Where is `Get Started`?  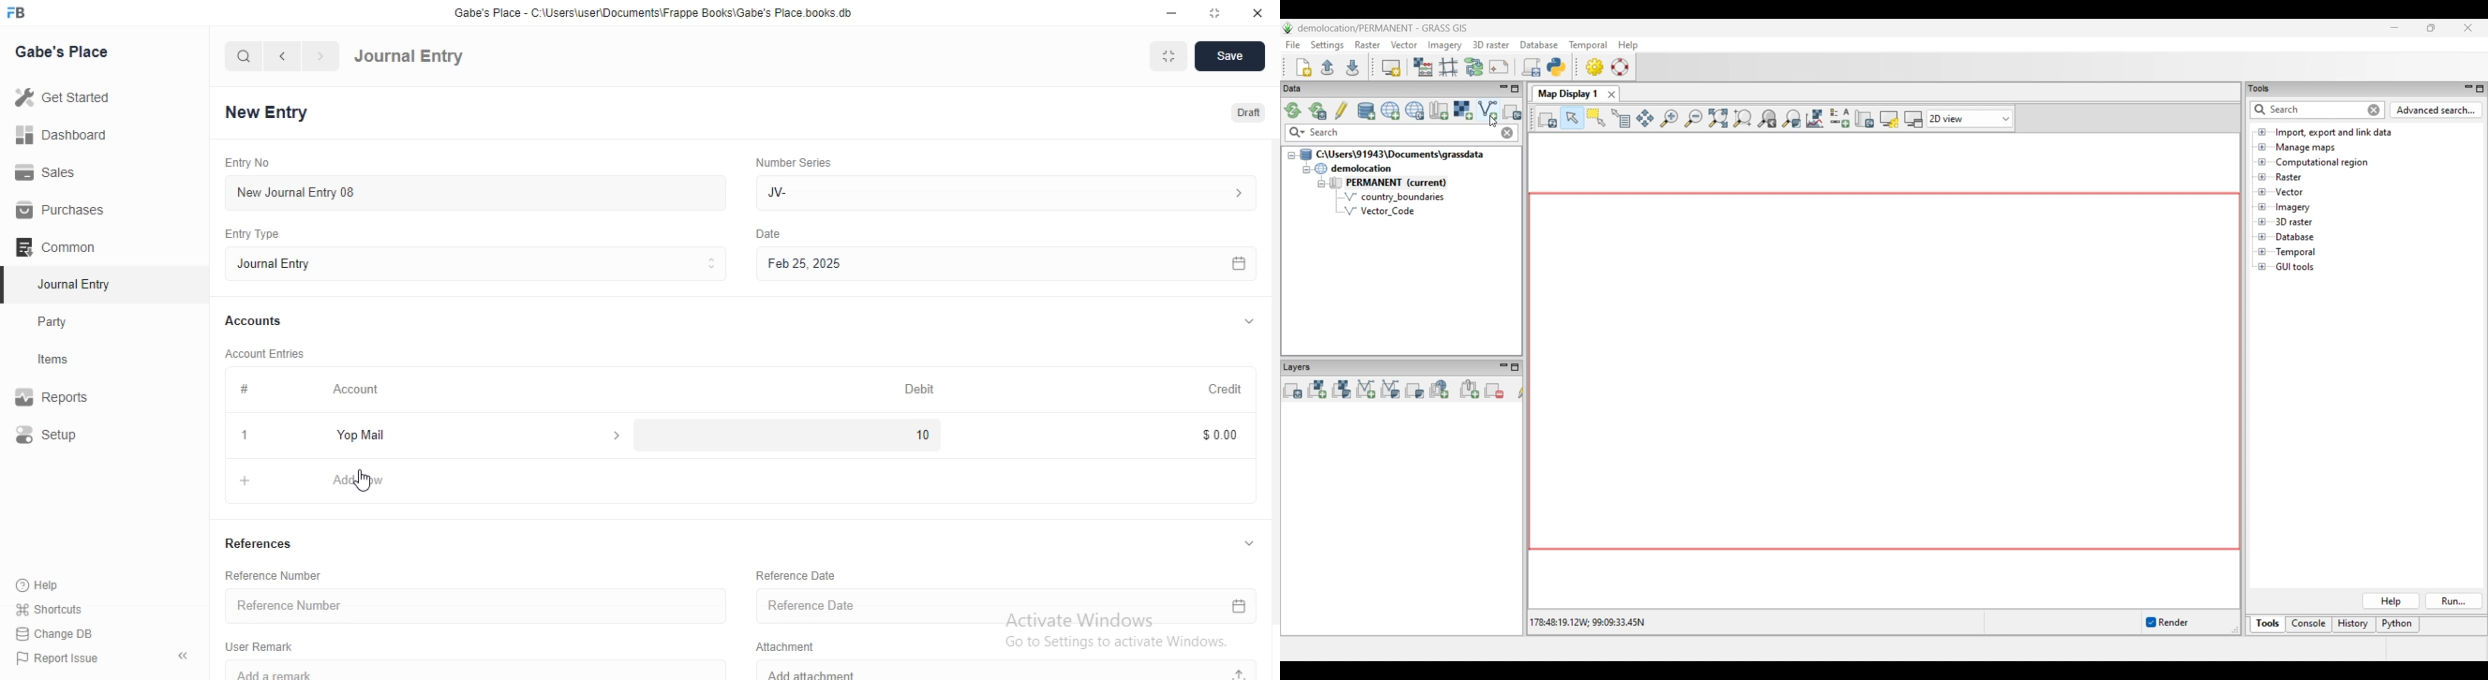
Get Started is located at coordinates (68, 101).